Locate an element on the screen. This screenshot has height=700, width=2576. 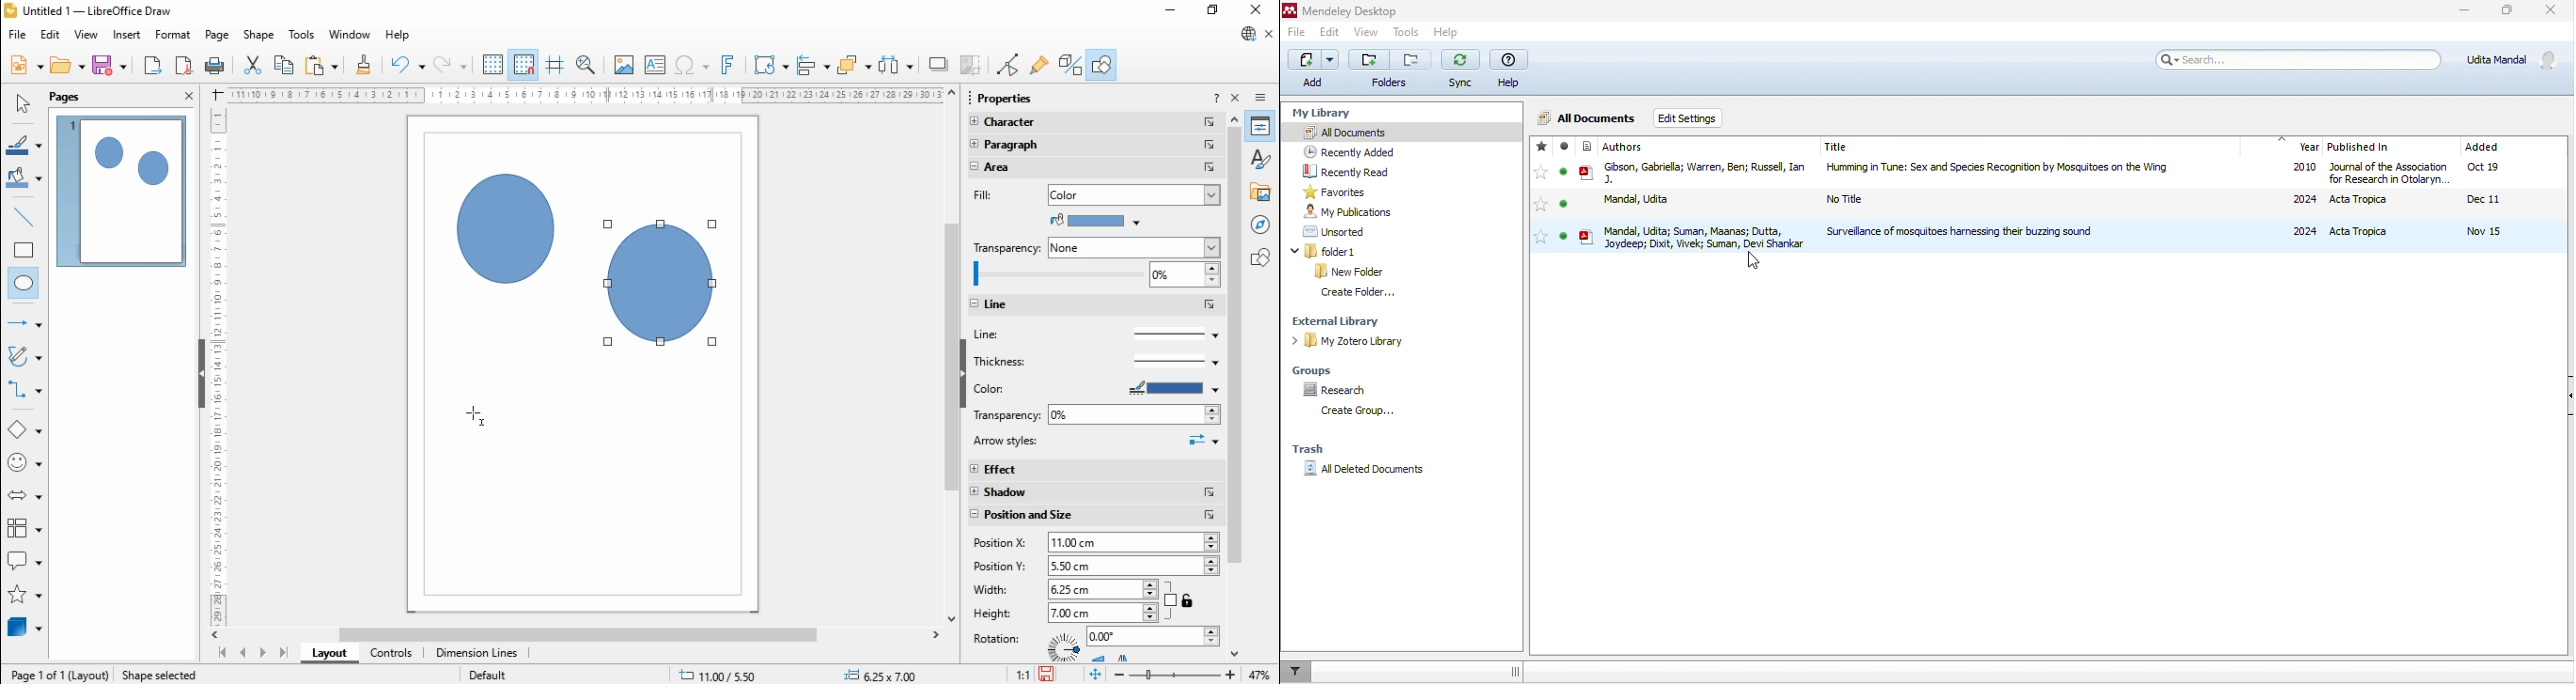
0.00 is located at coordinates (1153, 637).